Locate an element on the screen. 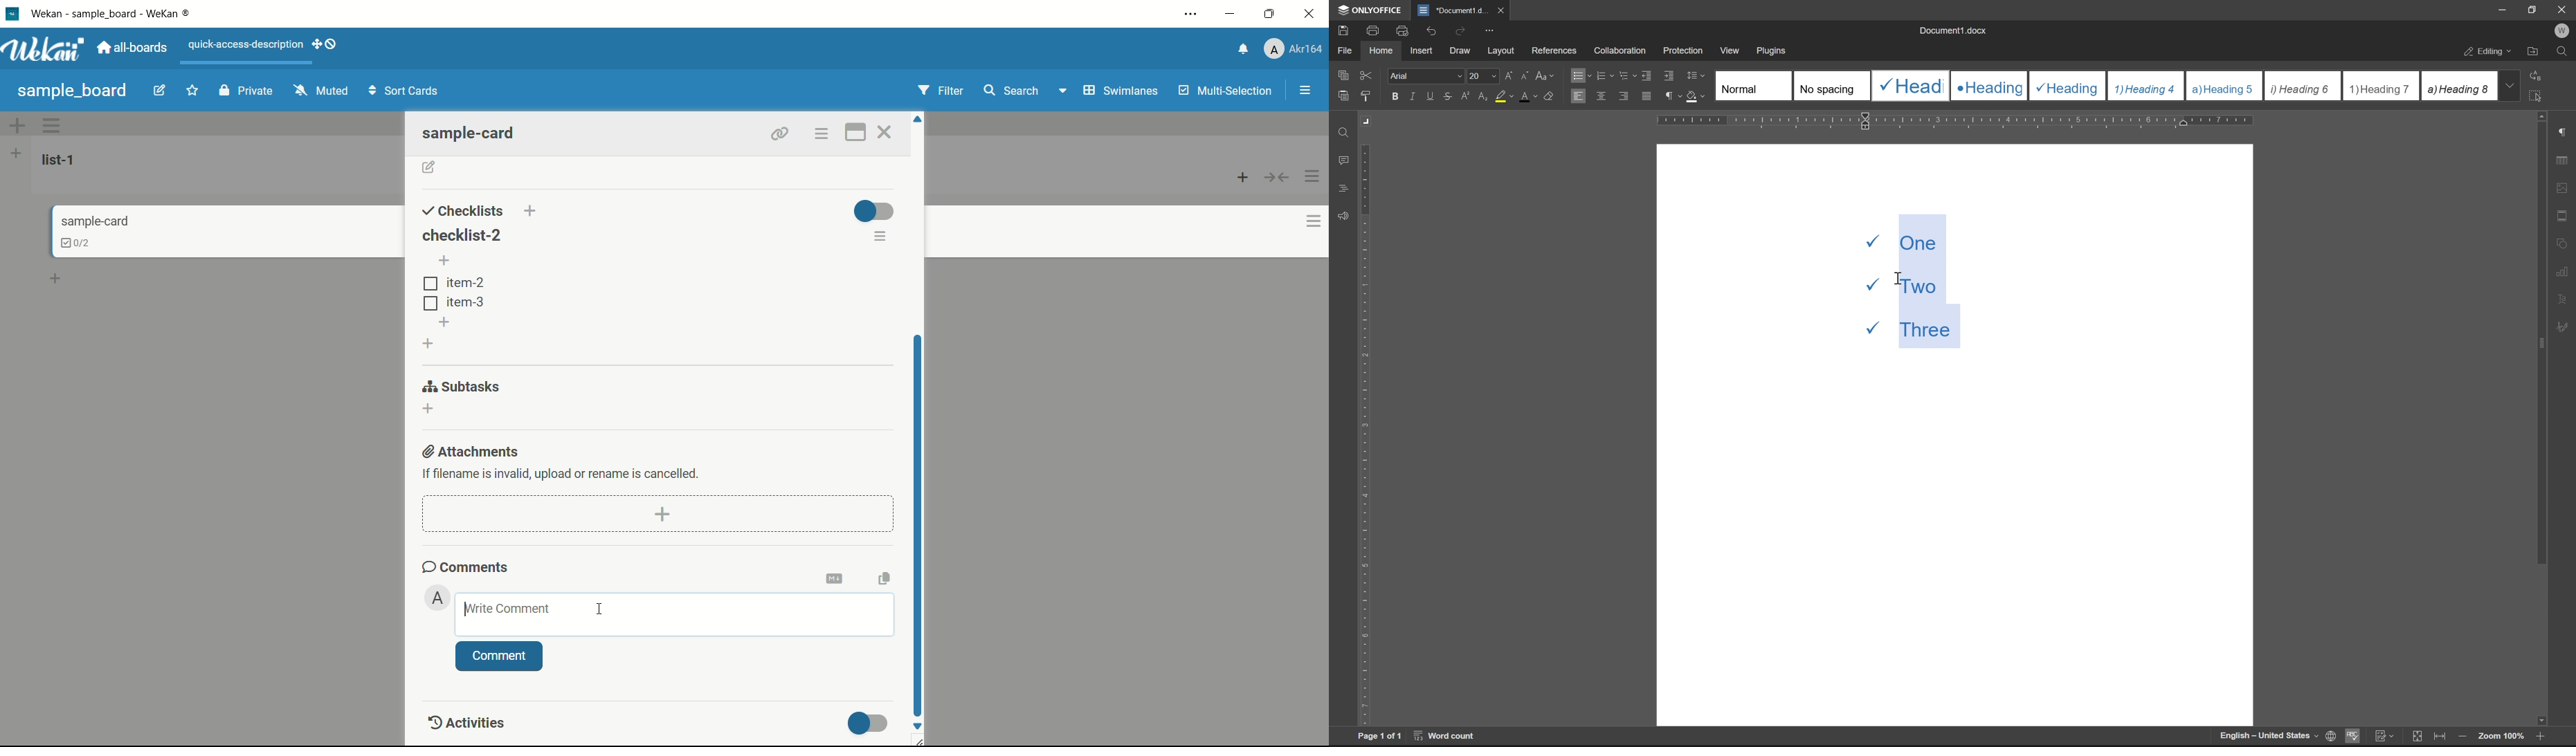 The height and width of the screenshot is (756, 2576). text is located at coordinates (562, 472).